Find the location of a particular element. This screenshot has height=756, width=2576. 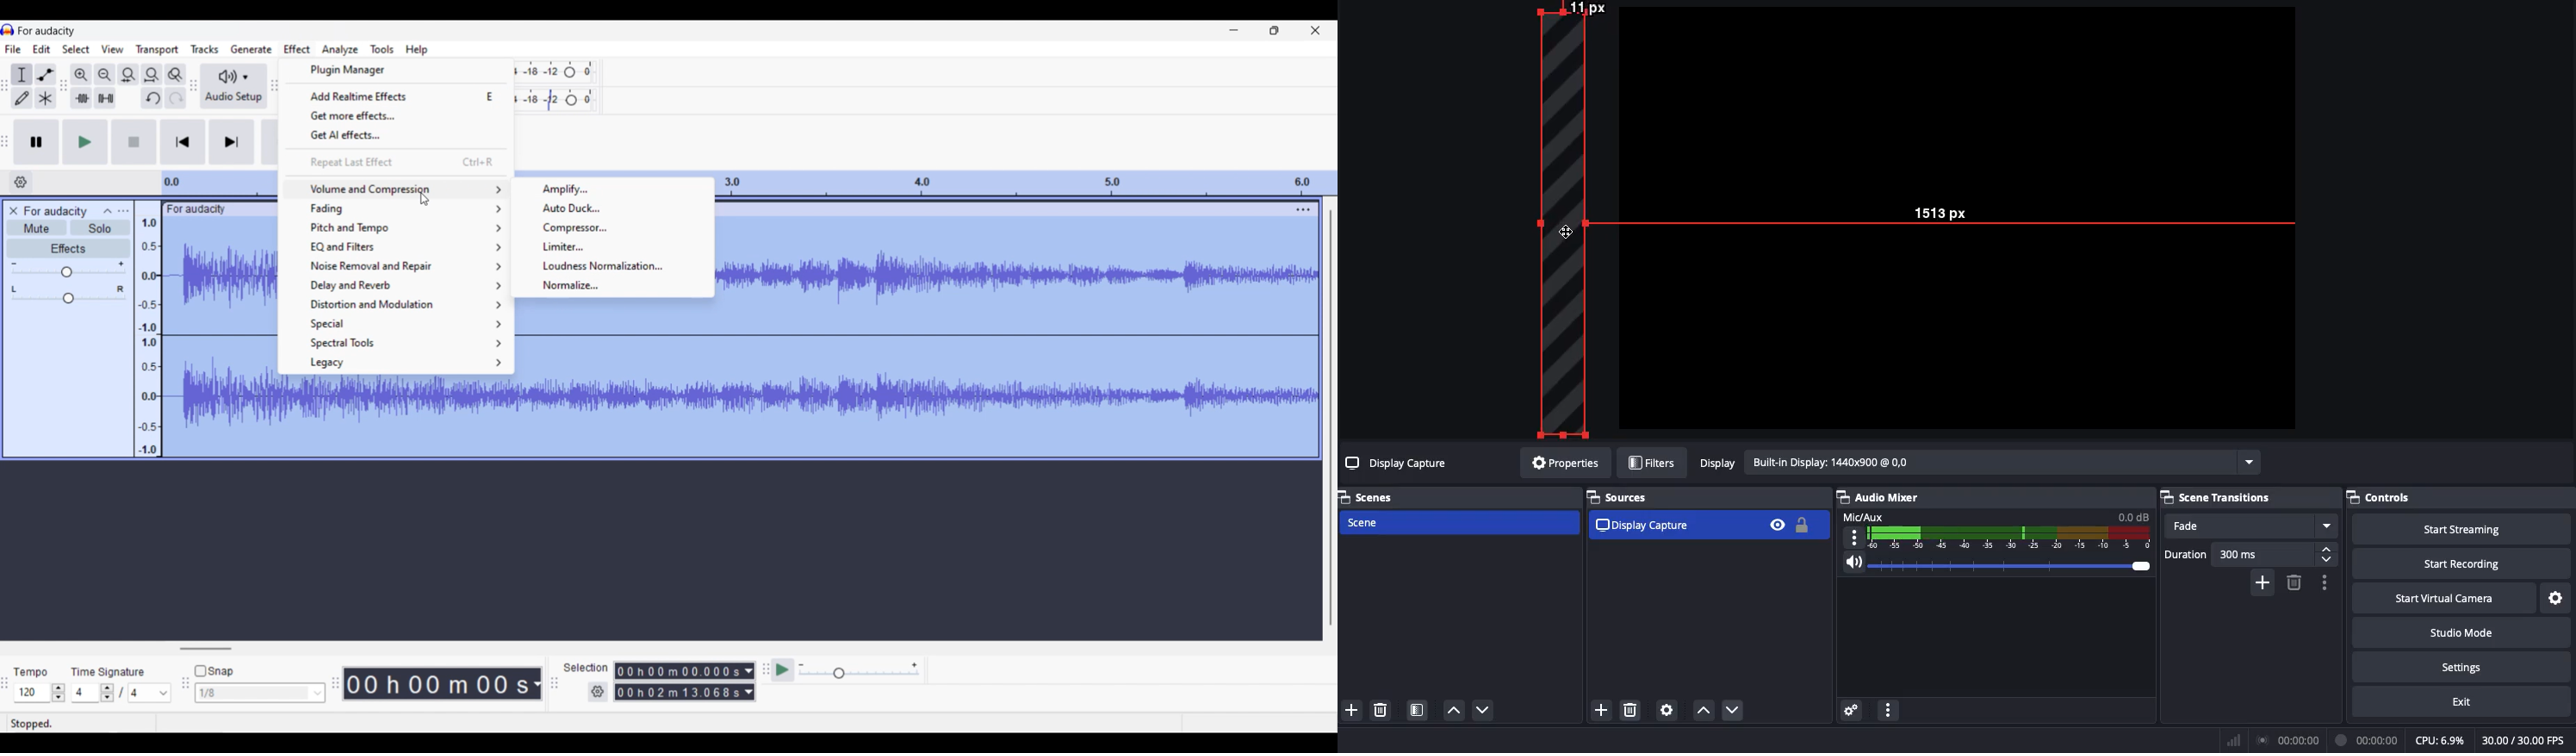

Scene filter is located at coordinates (1418, 712).